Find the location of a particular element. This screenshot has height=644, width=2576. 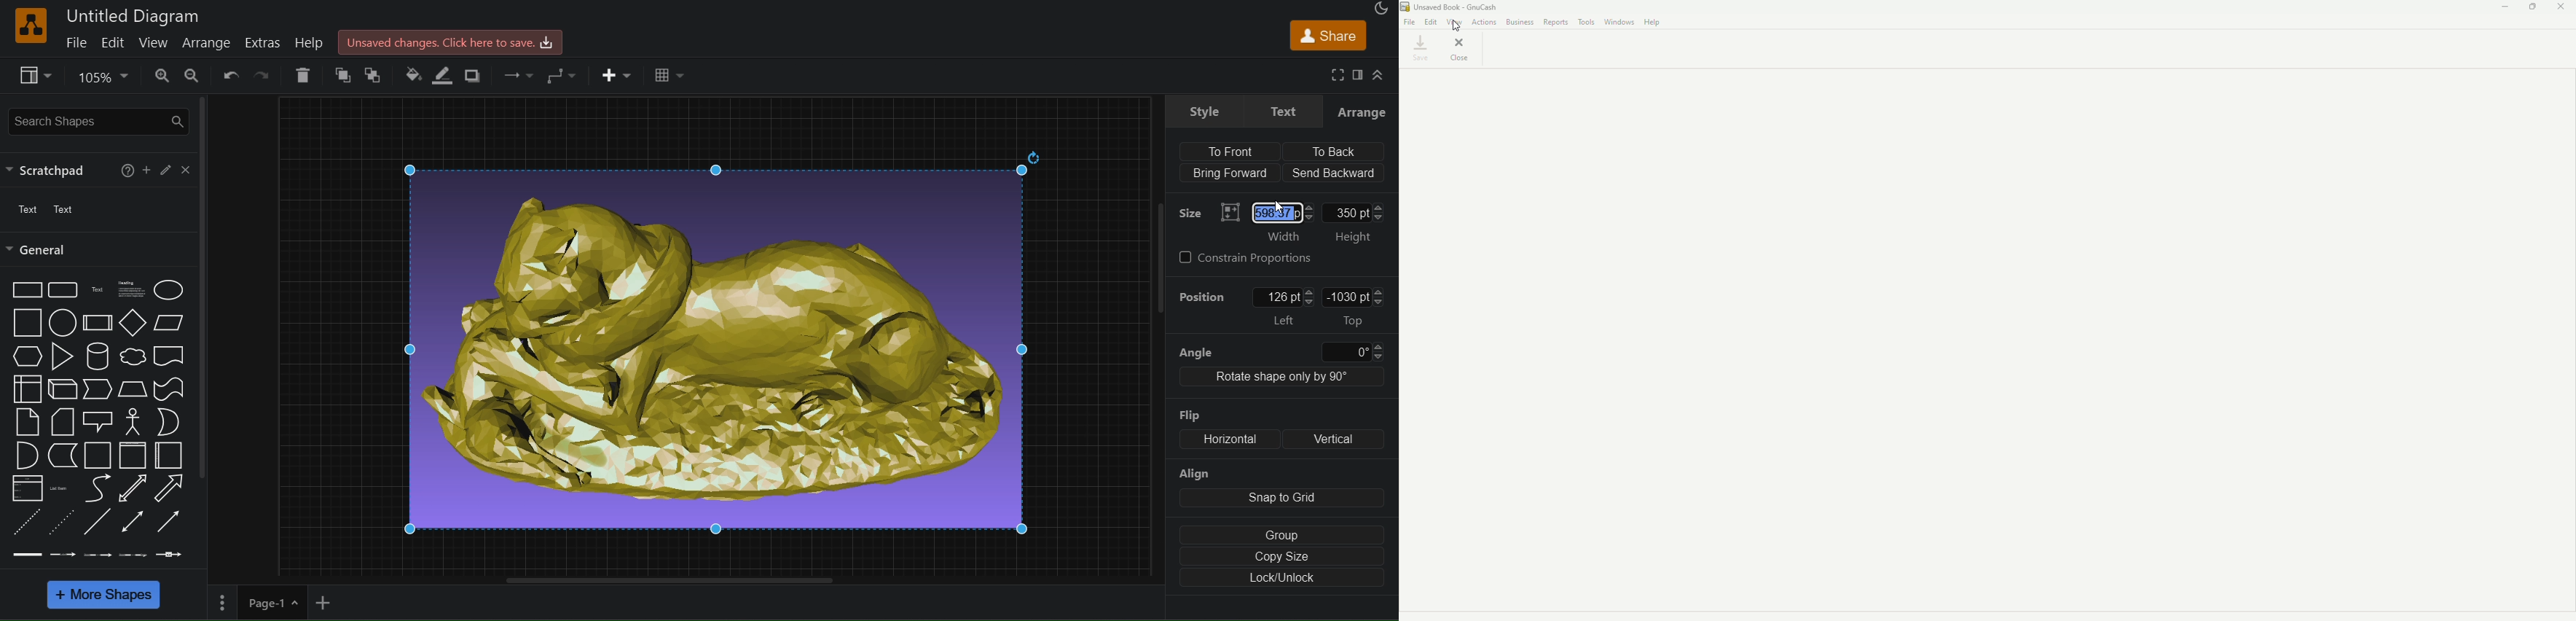

redo is located at coordinates (263, 75).